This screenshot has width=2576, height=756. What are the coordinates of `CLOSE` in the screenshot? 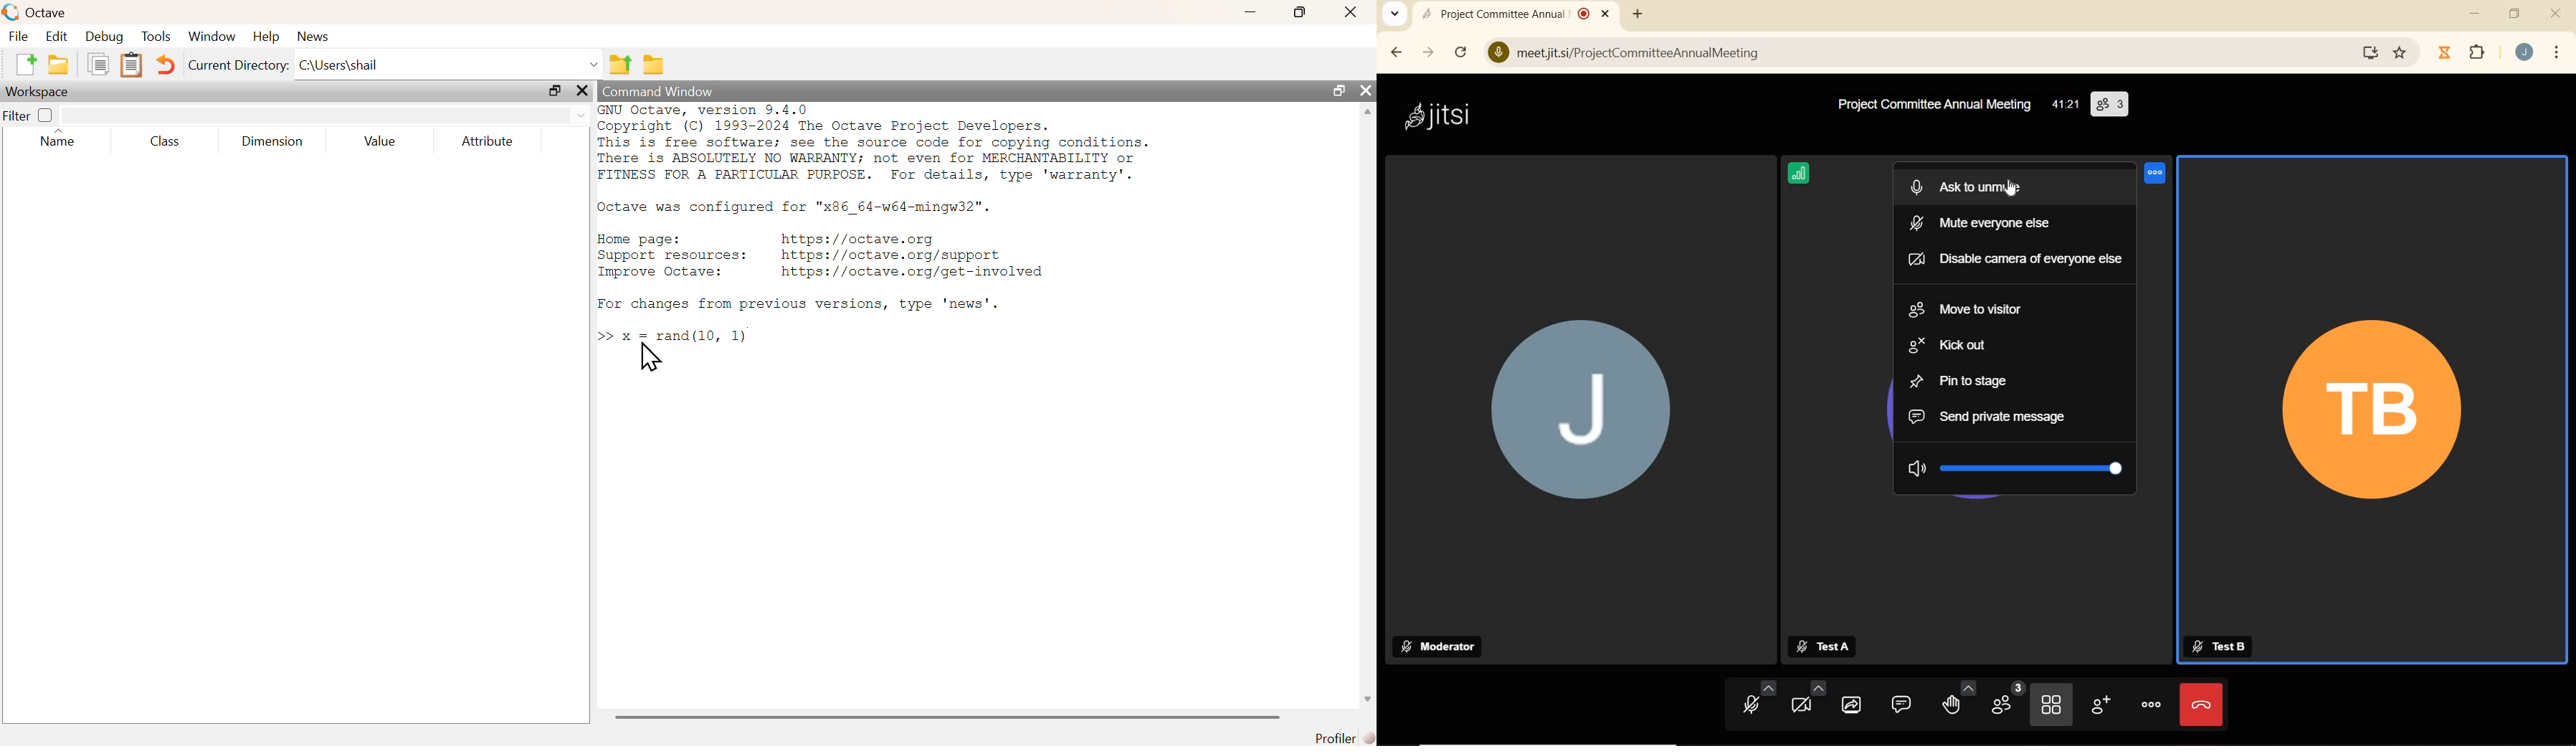 It's located at (1607, 11).